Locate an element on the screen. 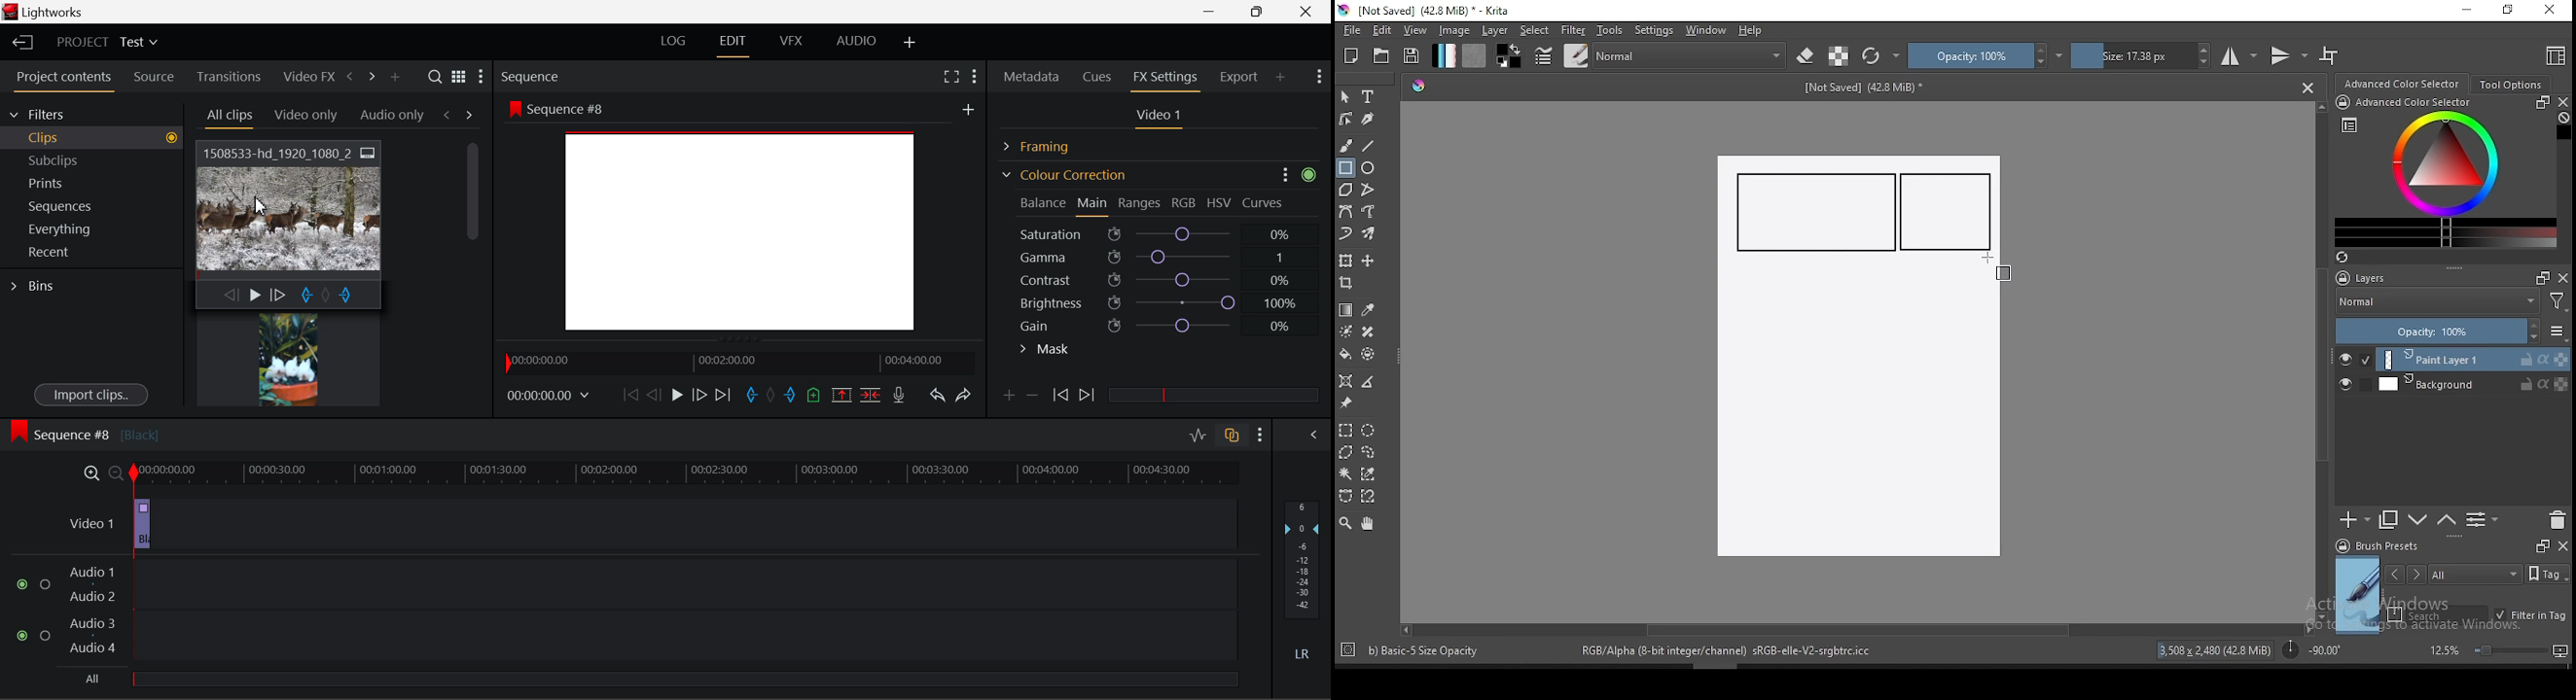  preview is located at coordinates (2358, 595).